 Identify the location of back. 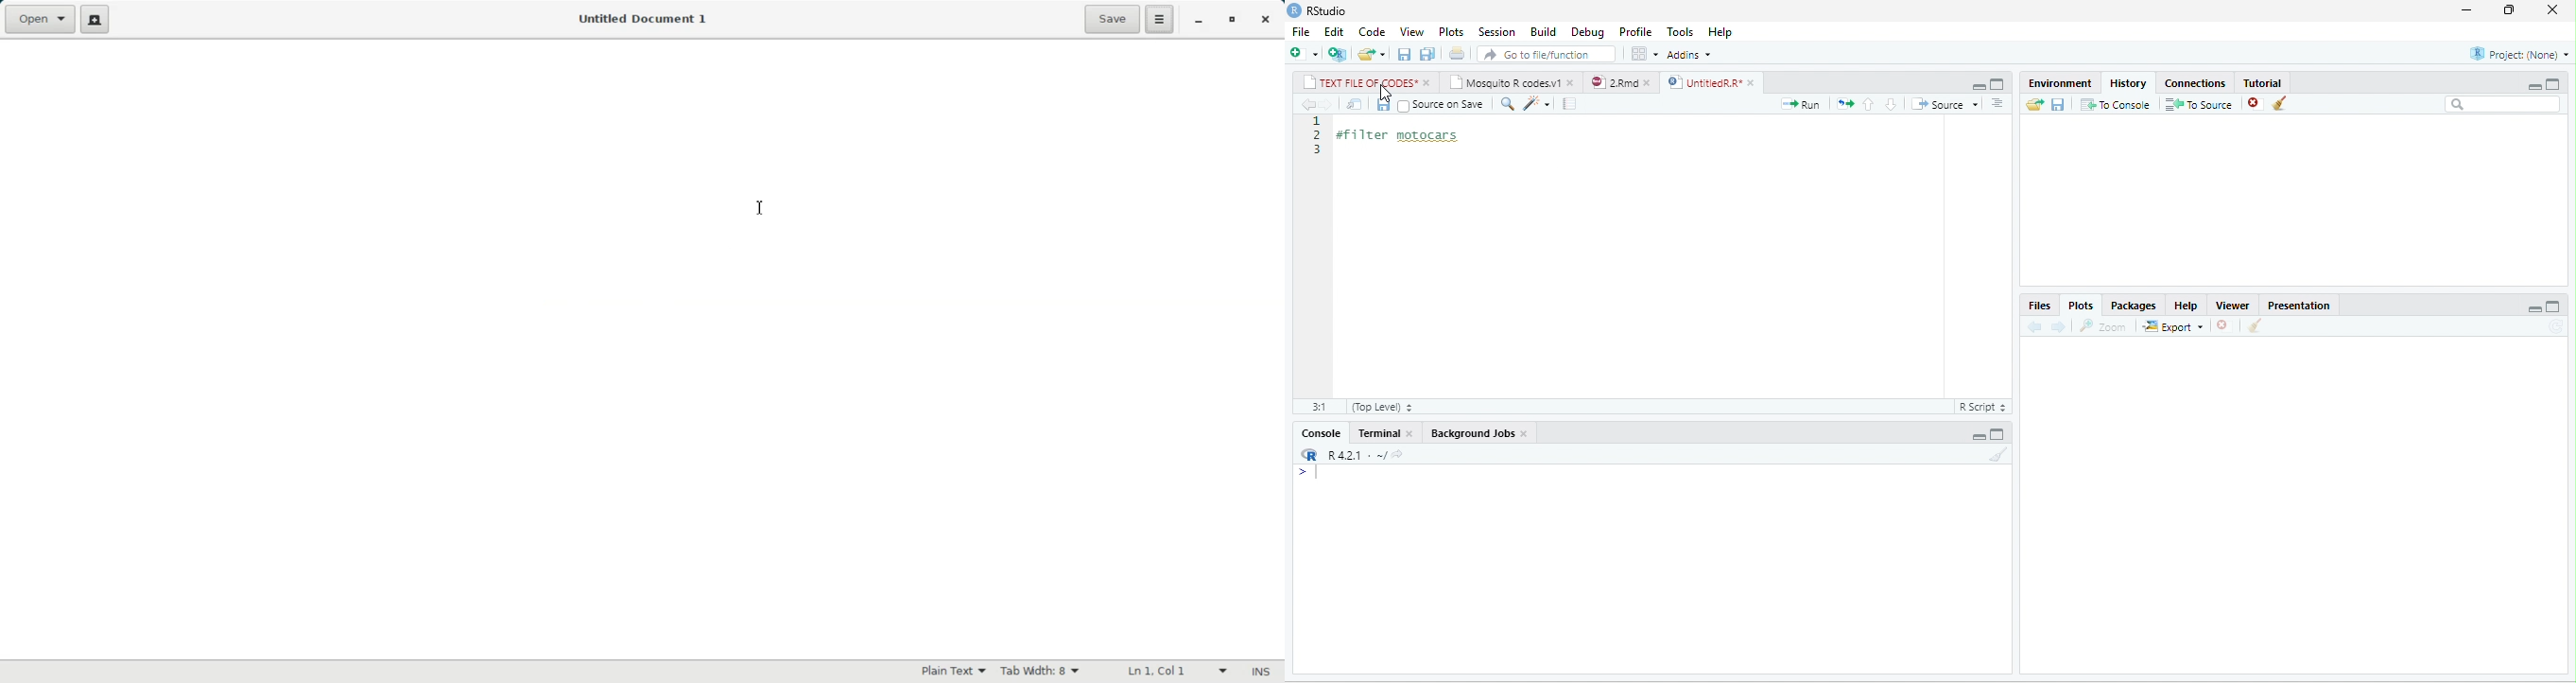
(2035, 326).